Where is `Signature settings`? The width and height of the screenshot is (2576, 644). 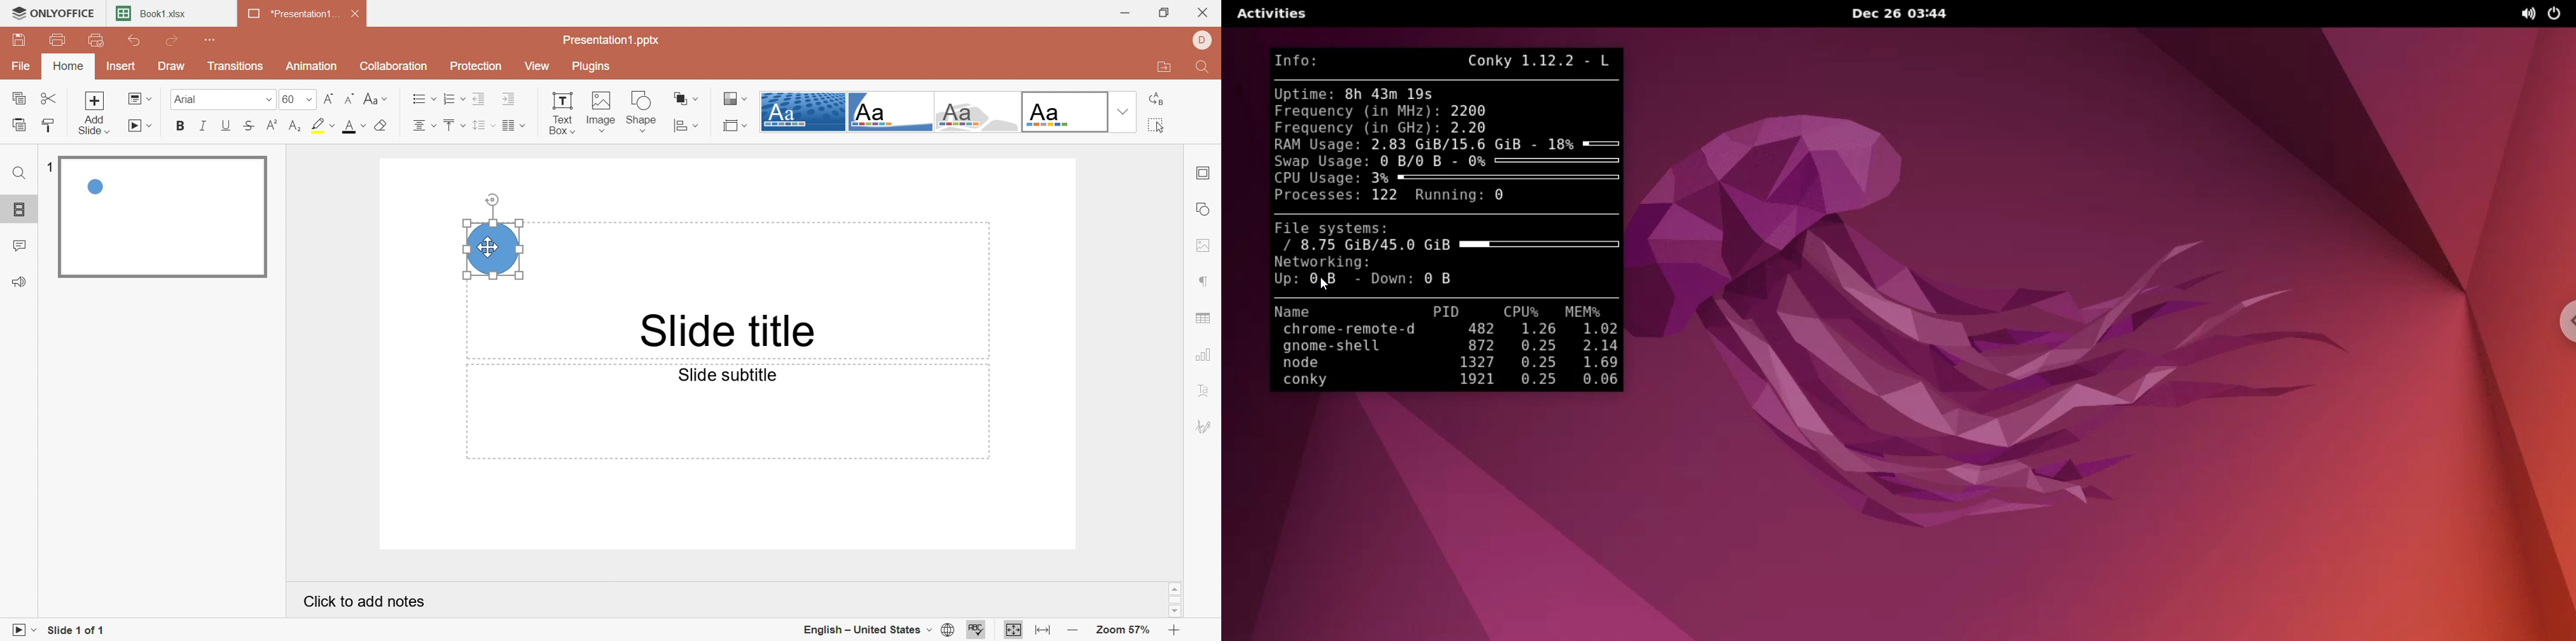
Signature settings is located at coordinates (1204, 426).